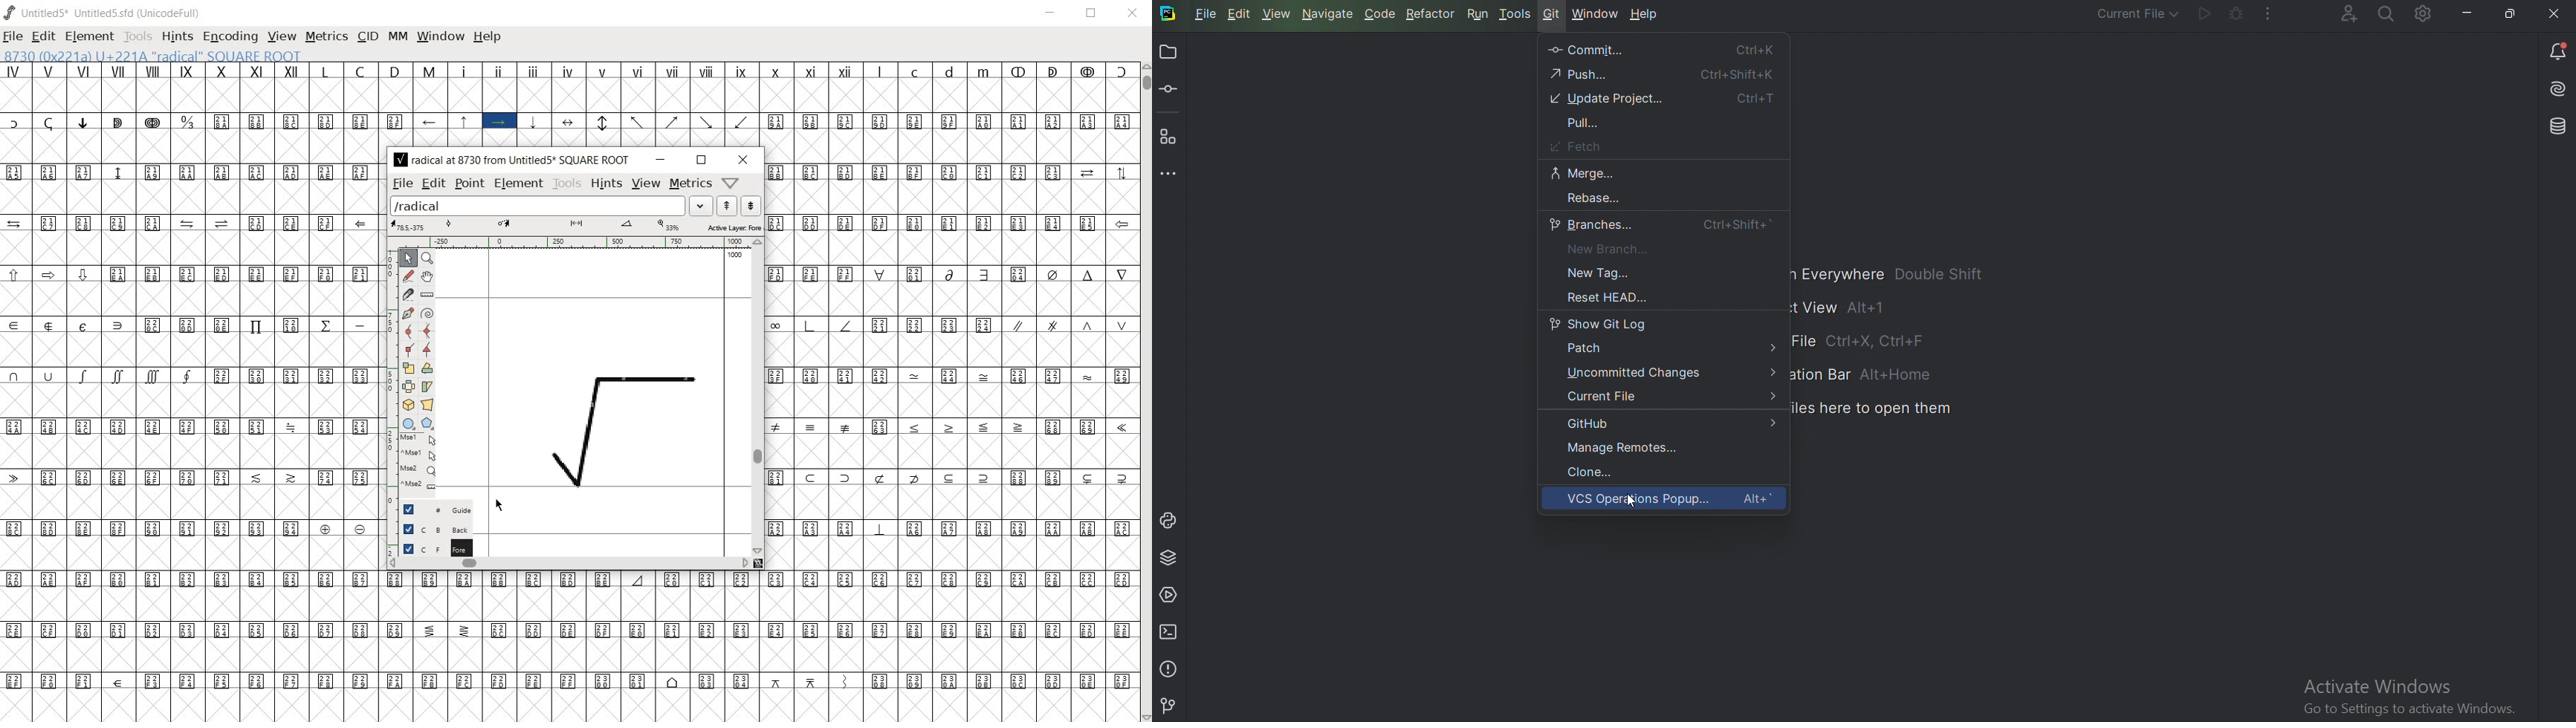  What do you see at coordinates (751, 205) in the screenshot?
I see `show the previous word on the list` at bounding box center [751, 205].